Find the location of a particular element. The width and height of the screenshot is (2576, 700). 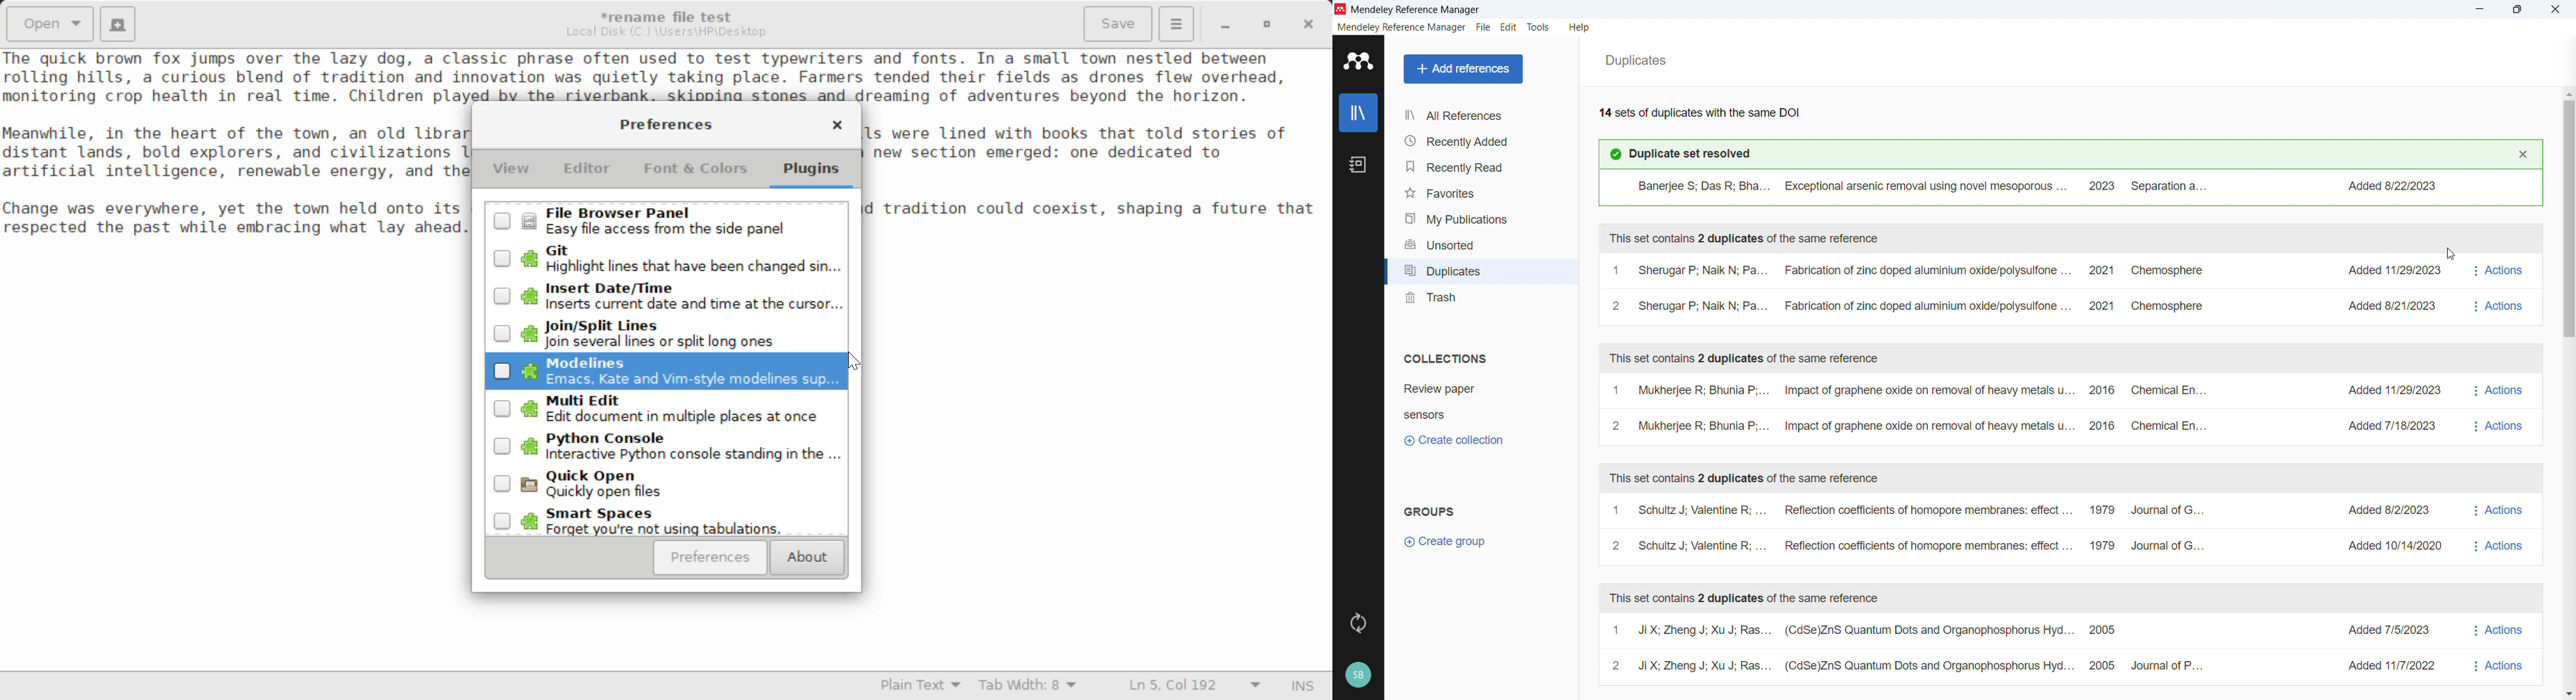

cursor  is located at coordinates (2450, 255).